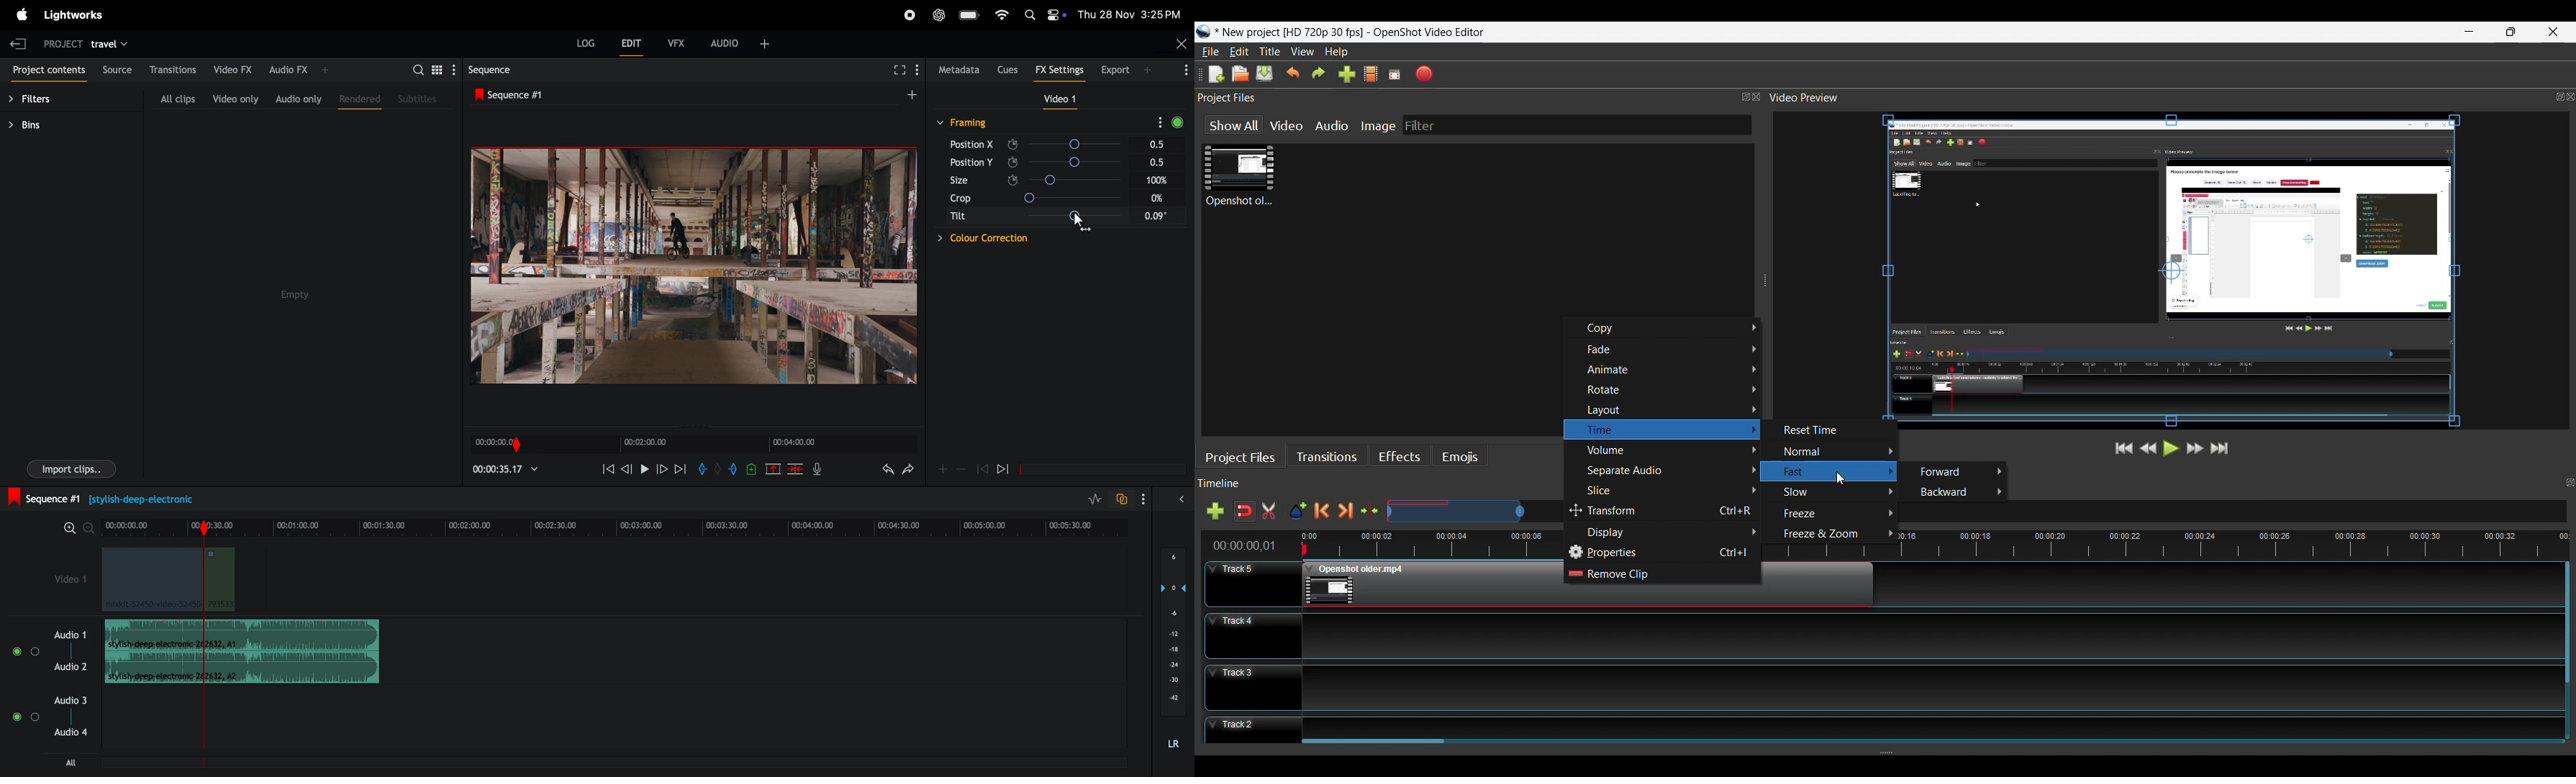 The height and width of the screenshot is (784, 2576). Describe the element at coordinates (1336, 53) in the screenshot. I see `Help` at that location.